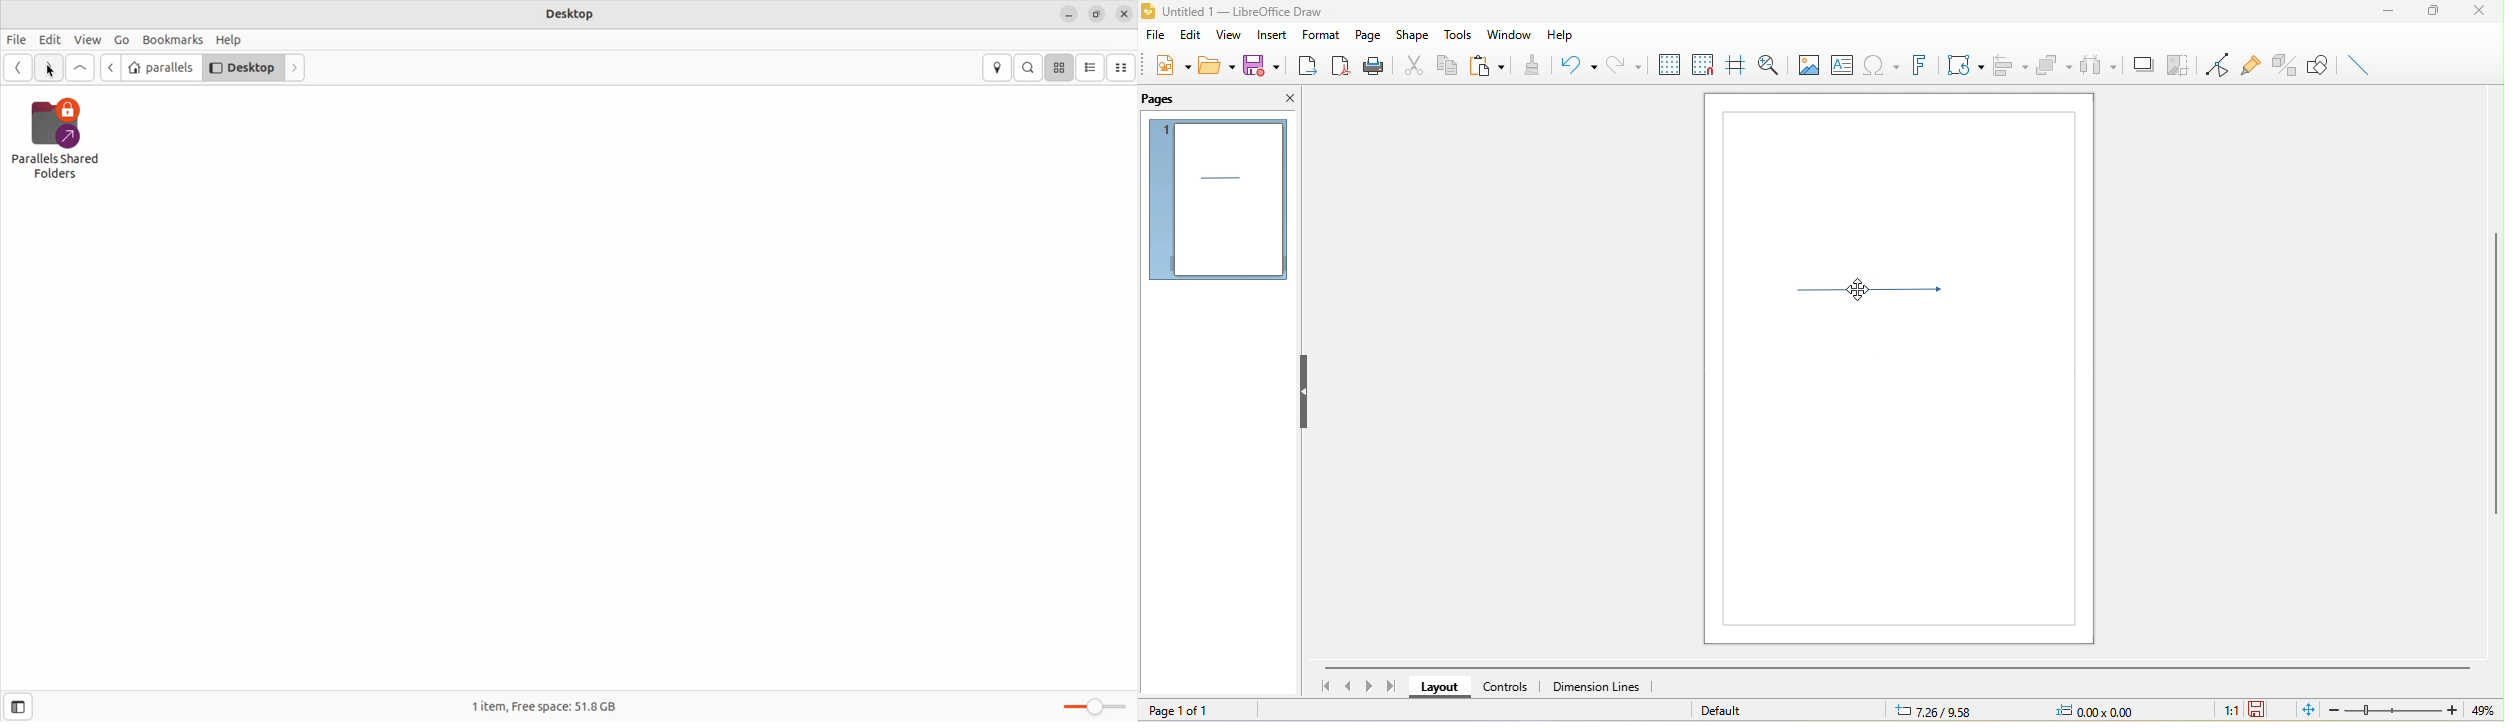 The image size is (2520, 728). Describe the element at coordinates (1217, 200) in the screenshot. I see `pages` at that location.